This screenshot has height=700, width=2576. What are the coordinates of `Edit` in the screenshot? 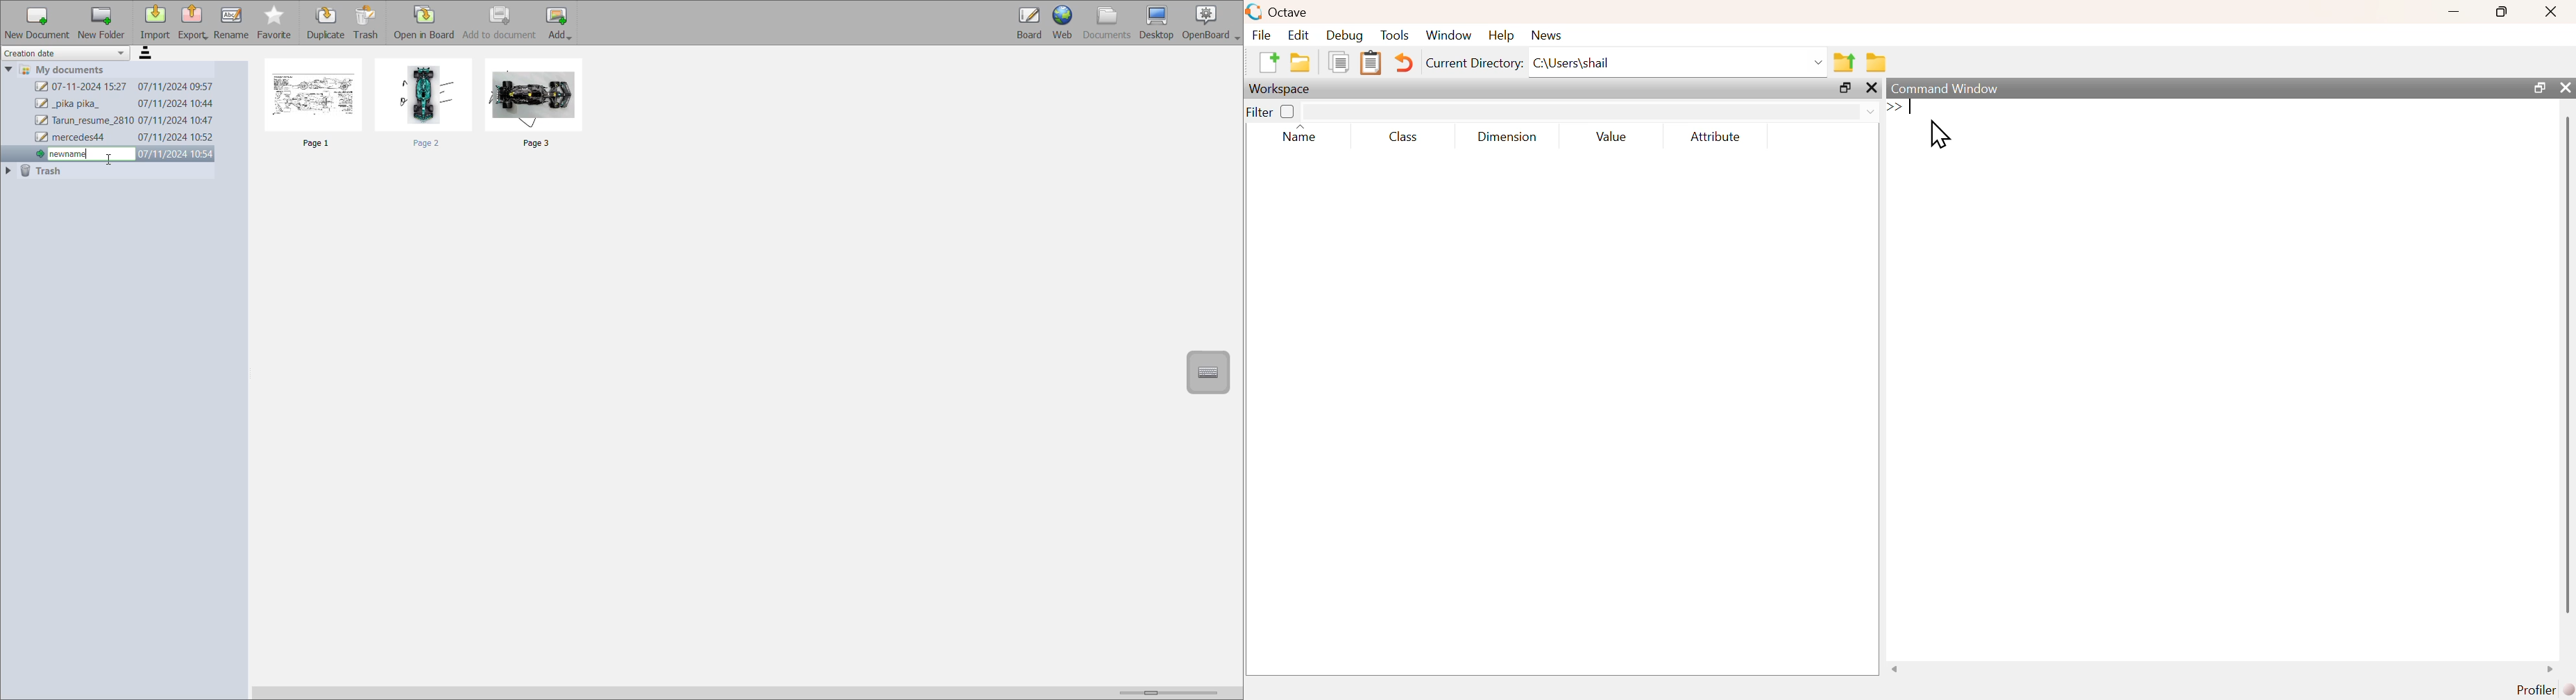 It's located at (1298, 35).